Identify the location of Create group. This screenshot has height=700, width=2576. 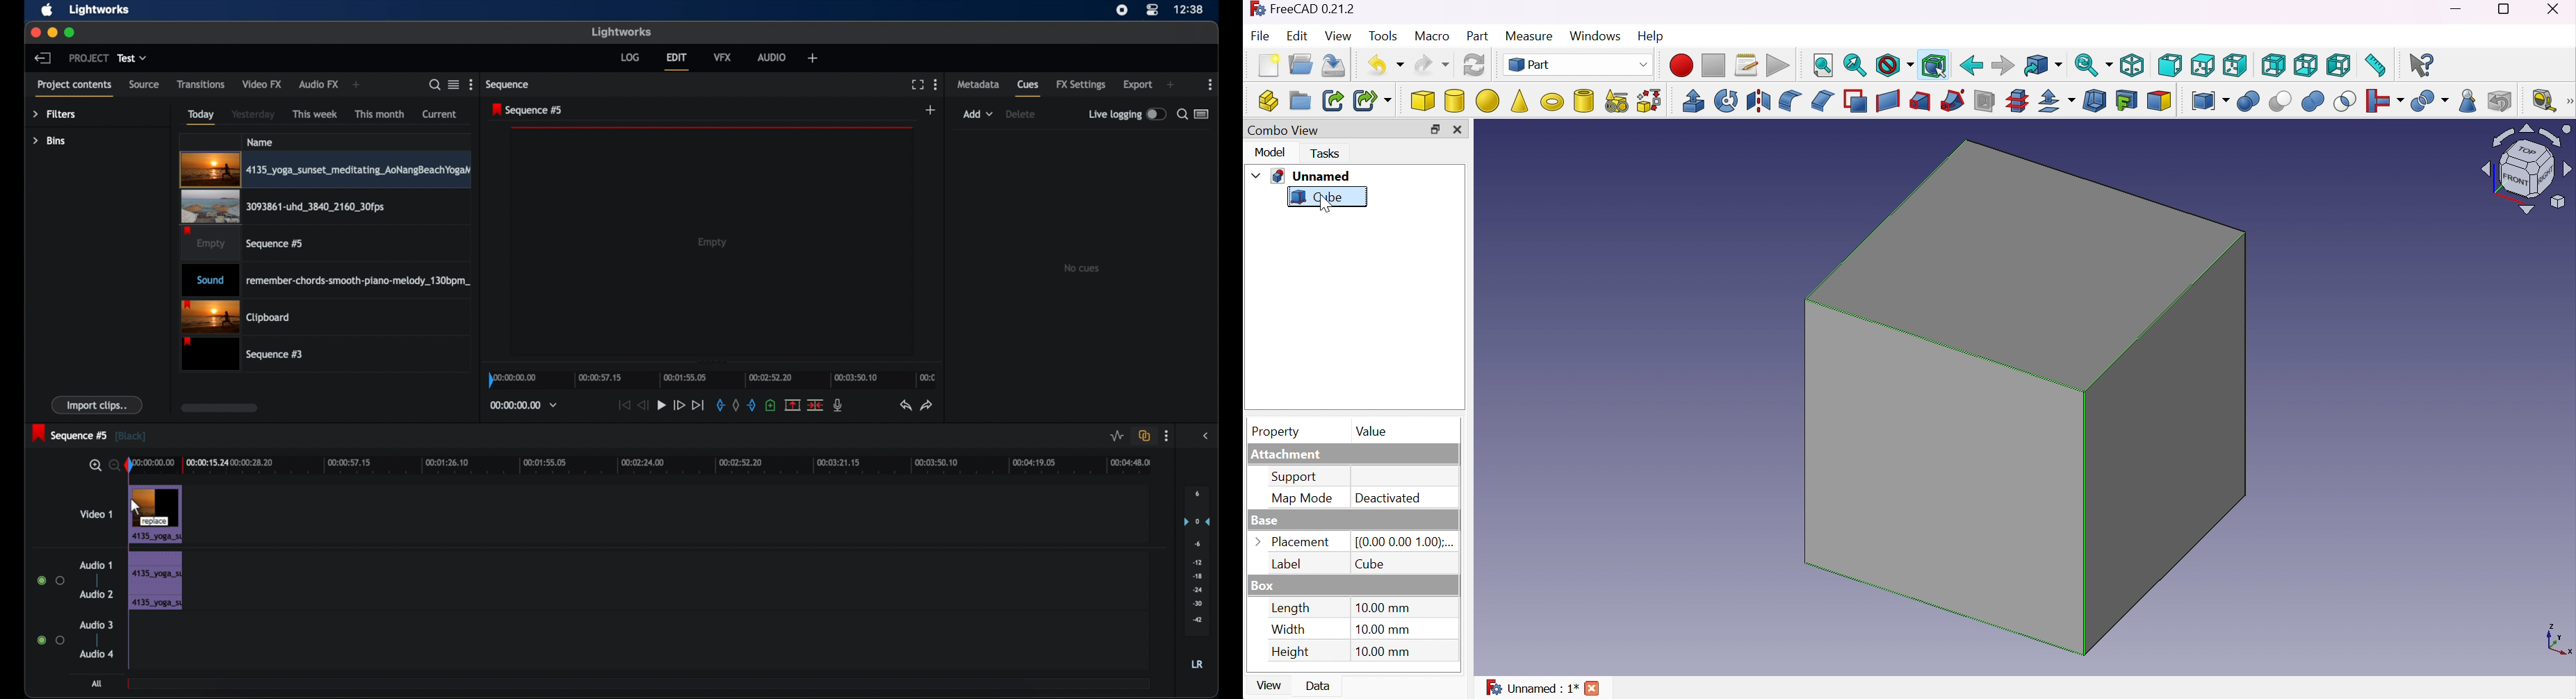
(1302, 99).